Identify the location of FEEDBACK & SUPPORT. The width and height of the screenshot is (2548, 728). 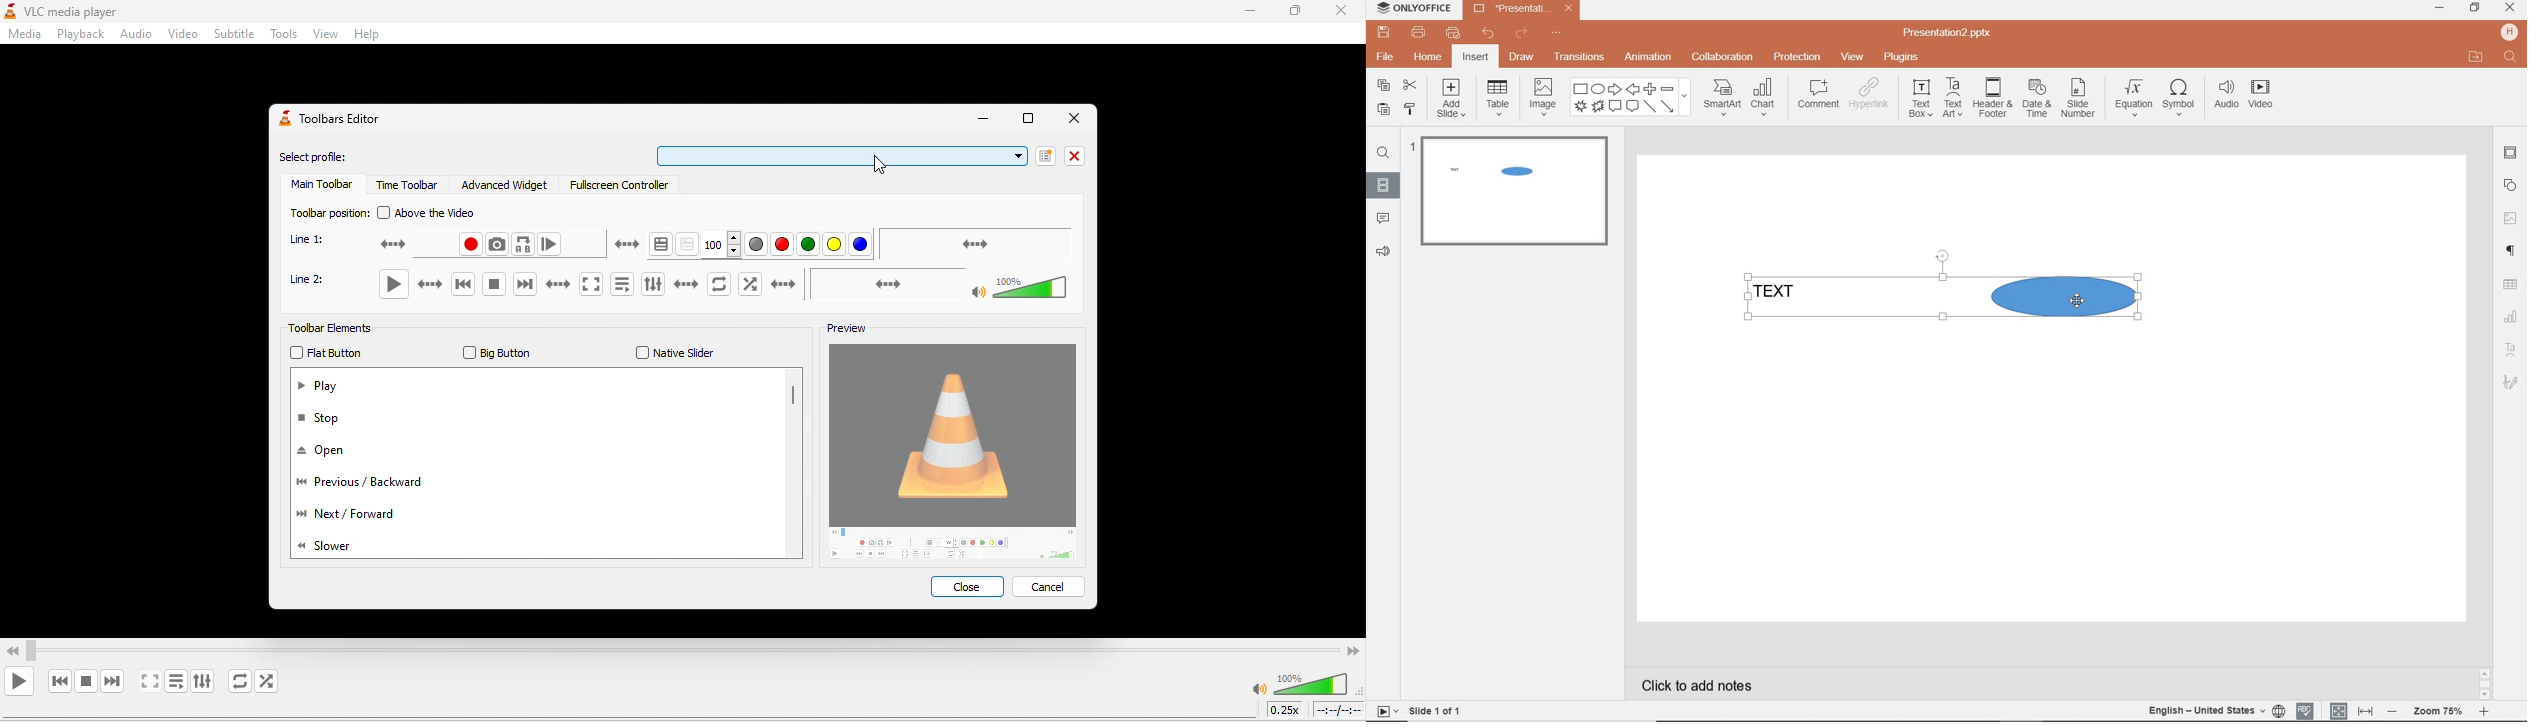
(1383, 251).